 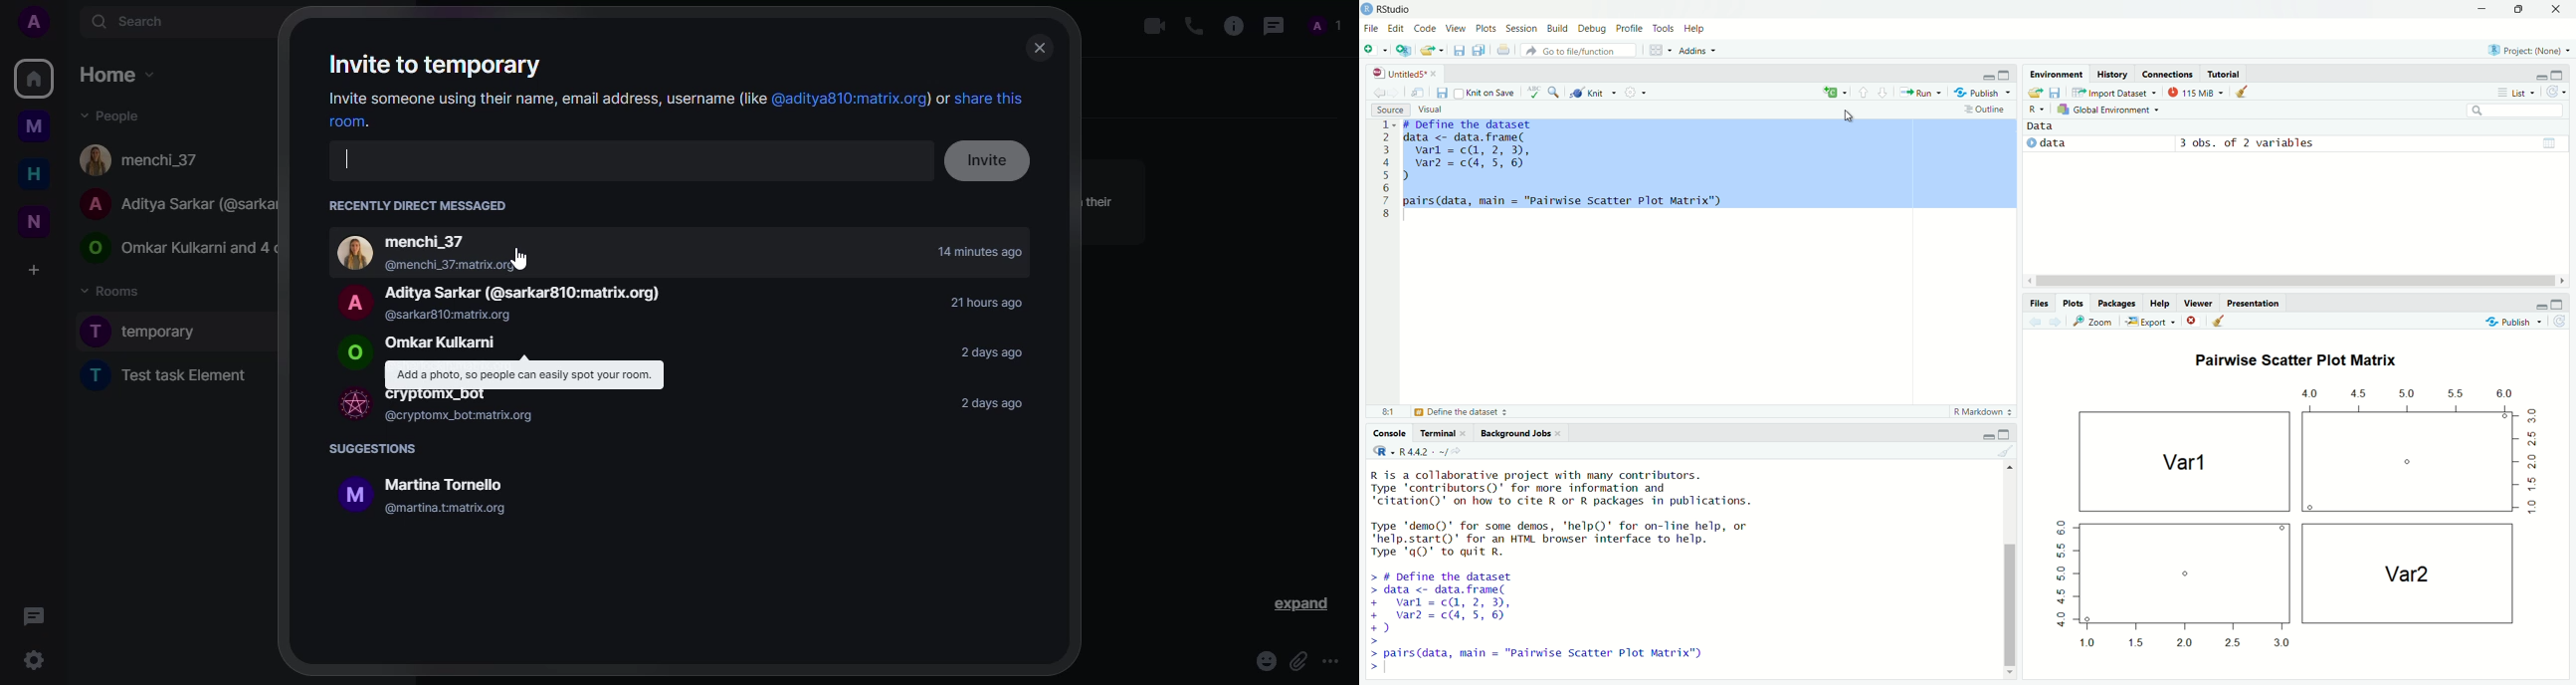 I want to click on Clear console (Ctrl +L), so click(x=2242, y=91).